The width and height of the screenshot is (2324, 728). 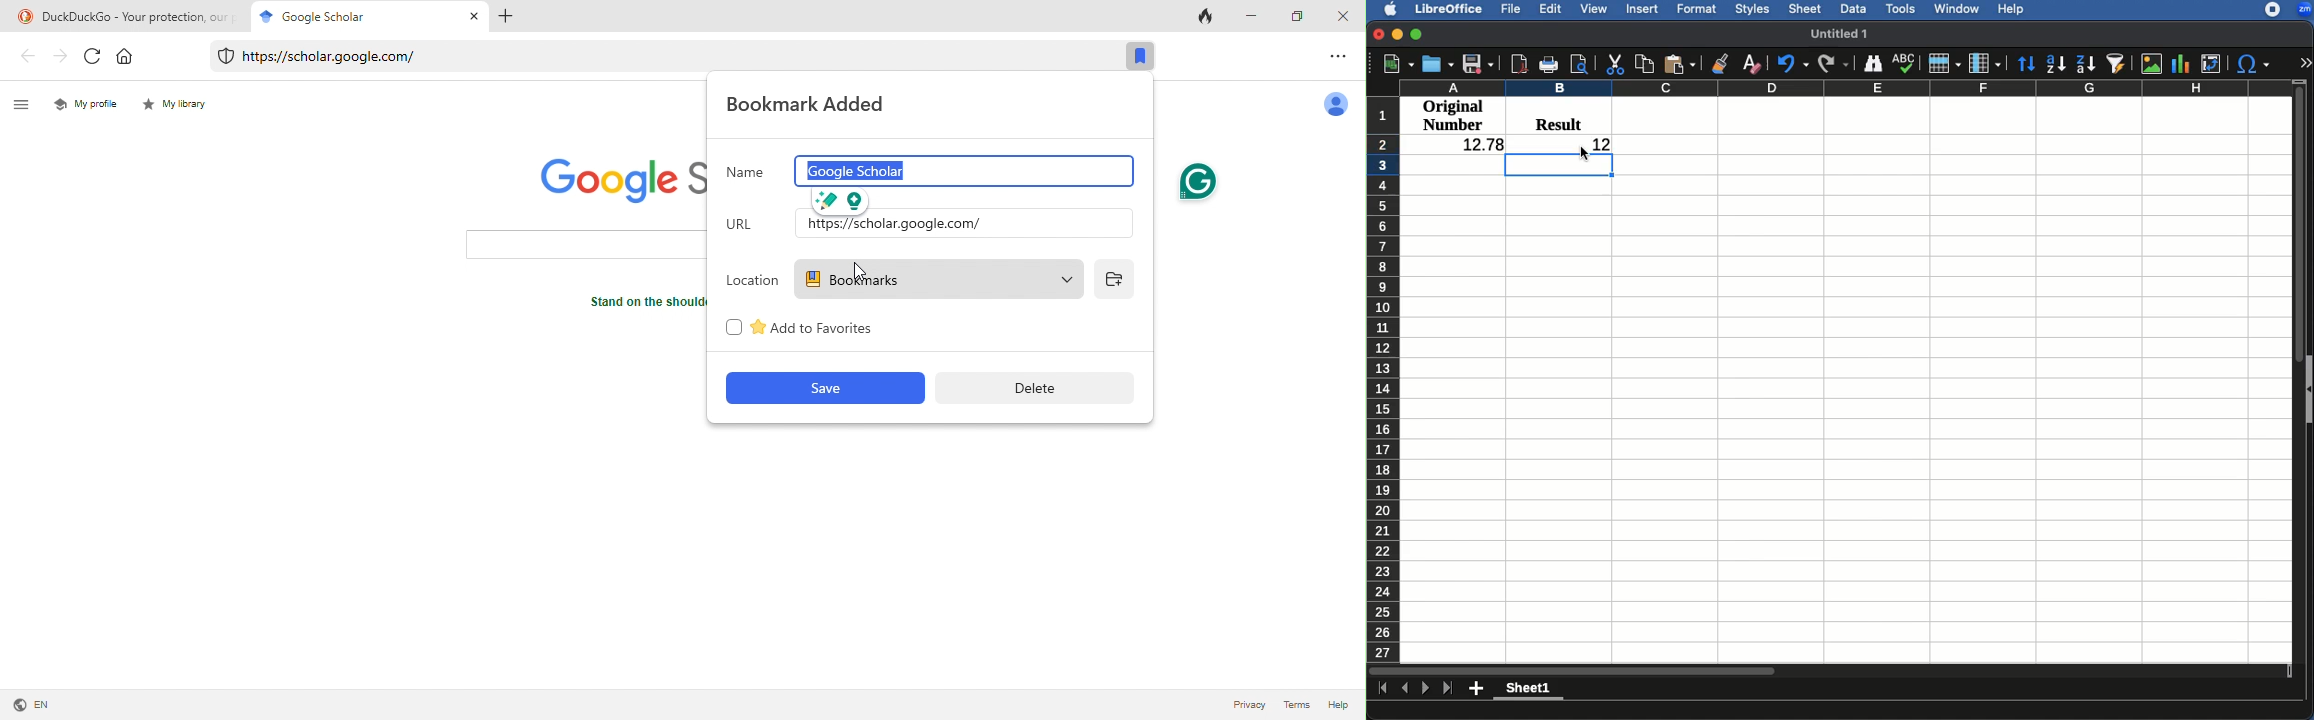 I want to click on Print, so click(x=1548, y=66).